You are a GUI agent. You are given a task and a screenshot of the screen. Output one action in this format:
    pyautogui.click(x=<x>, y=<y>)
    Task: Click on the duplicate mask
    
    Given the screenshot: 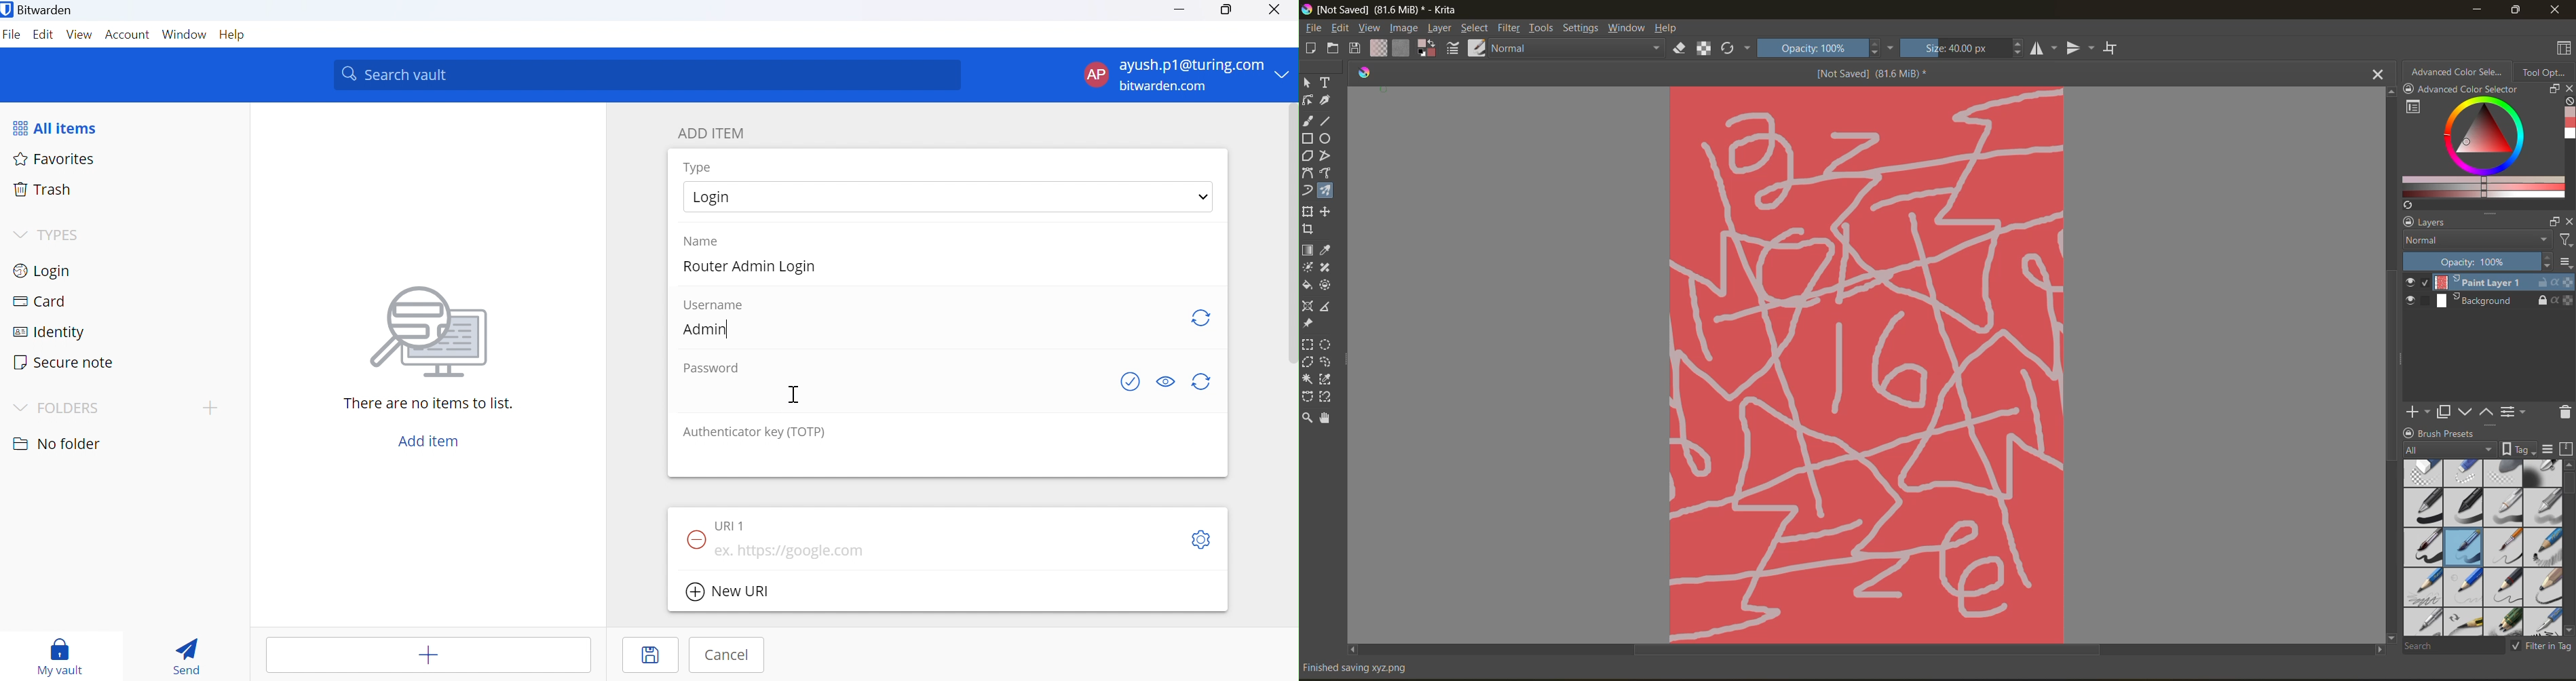 What is the action you would take?
    pyautogui.click(x=2444, y=412)
    